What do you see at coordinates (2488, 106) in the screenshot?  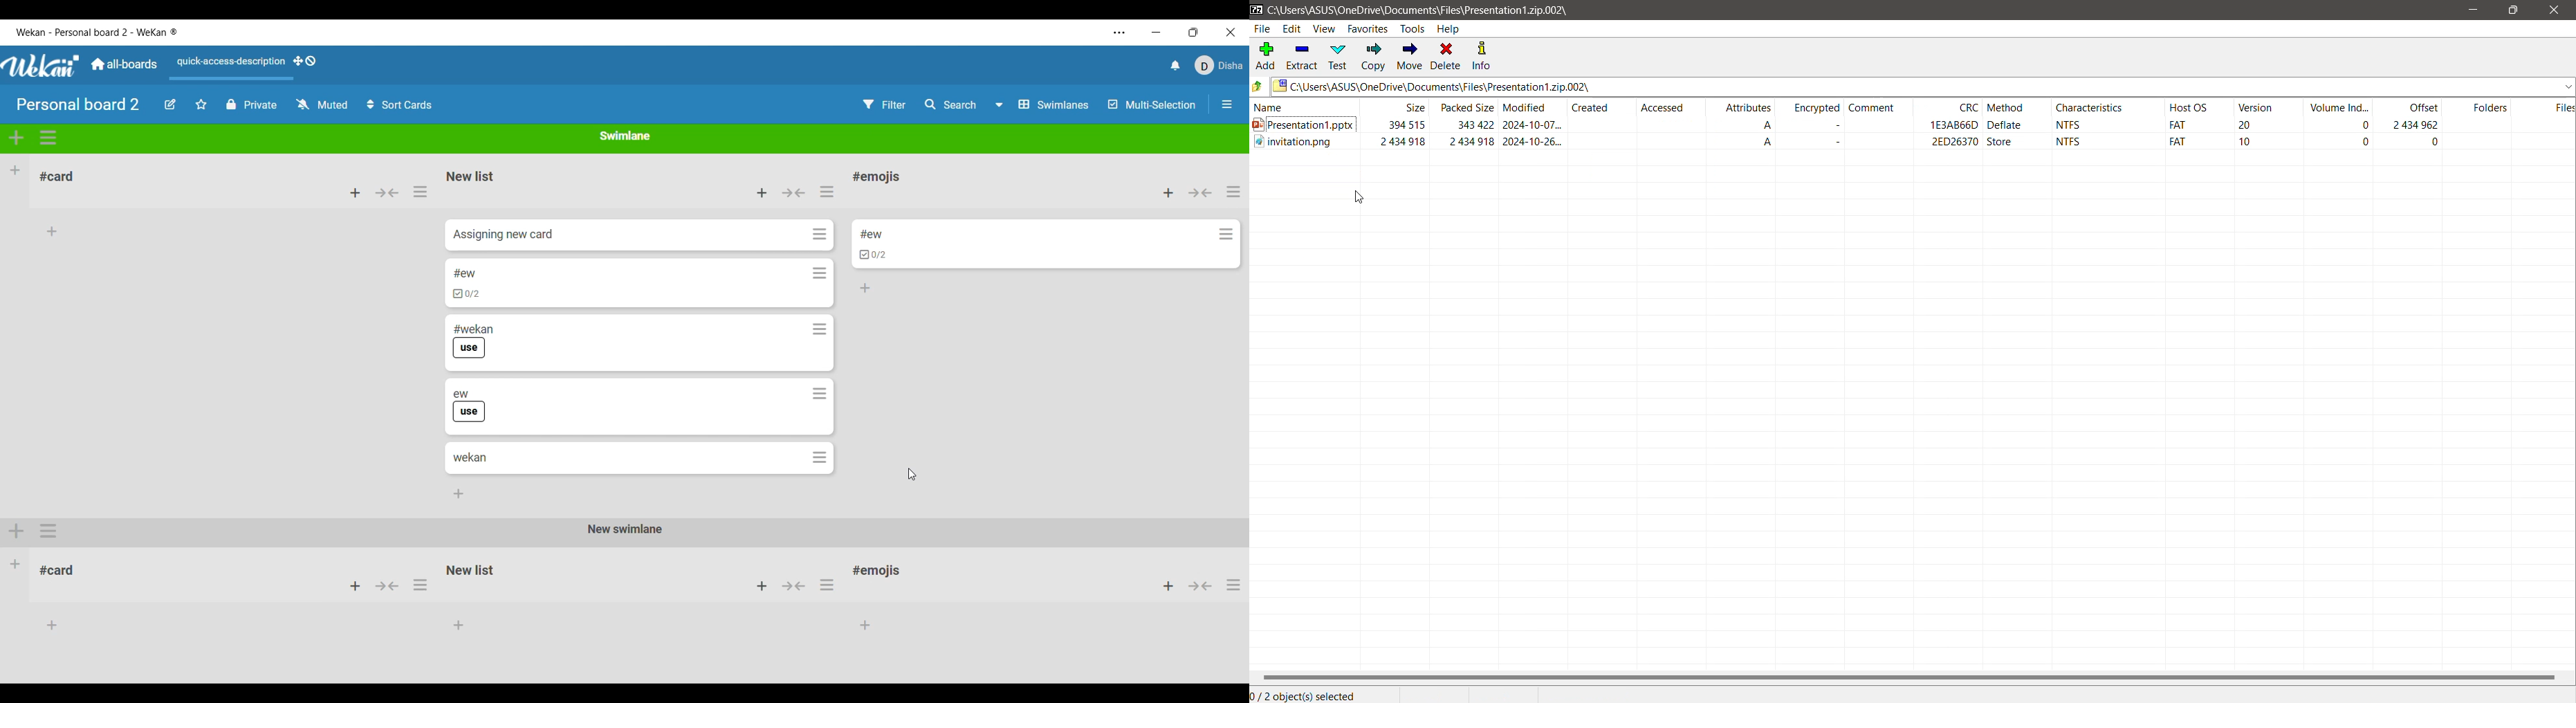 I see `Folders` at bounding box center [2488, 106].